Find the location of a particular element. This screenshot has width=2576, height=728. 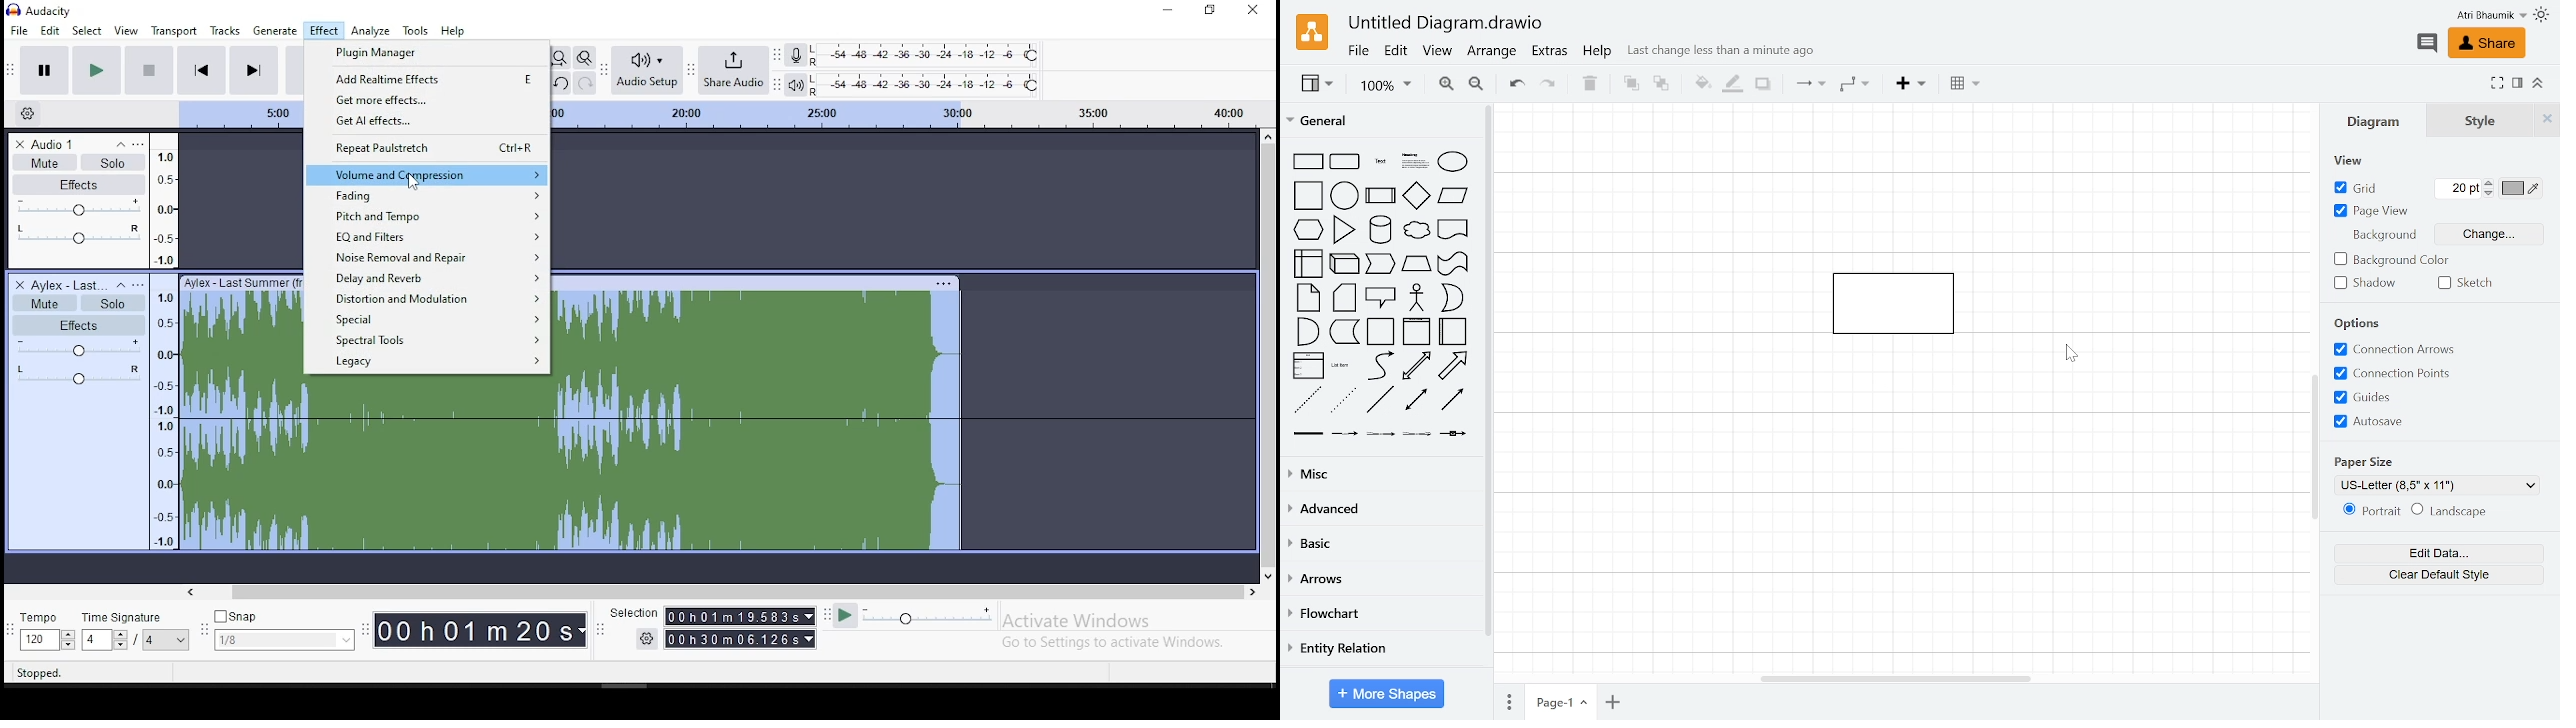

solo is located at coordinates (113, 162).